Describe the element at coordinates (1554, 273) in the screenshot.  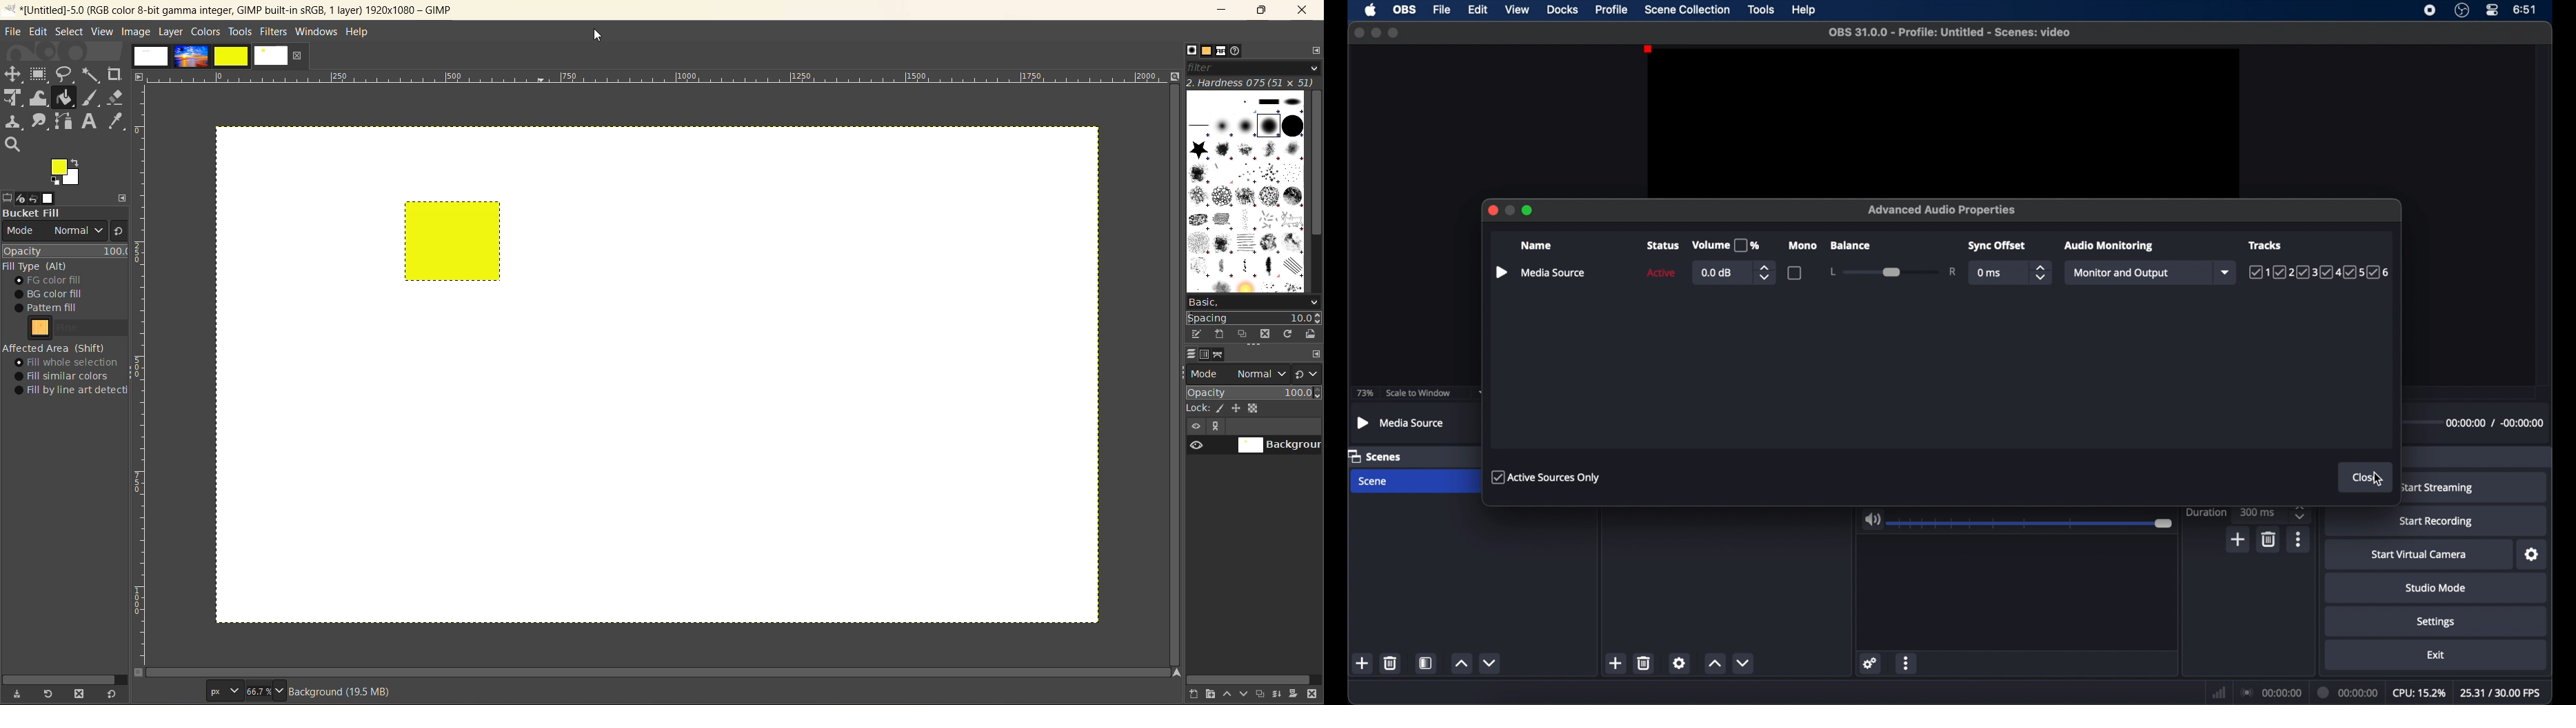
I see `media source` at that location.